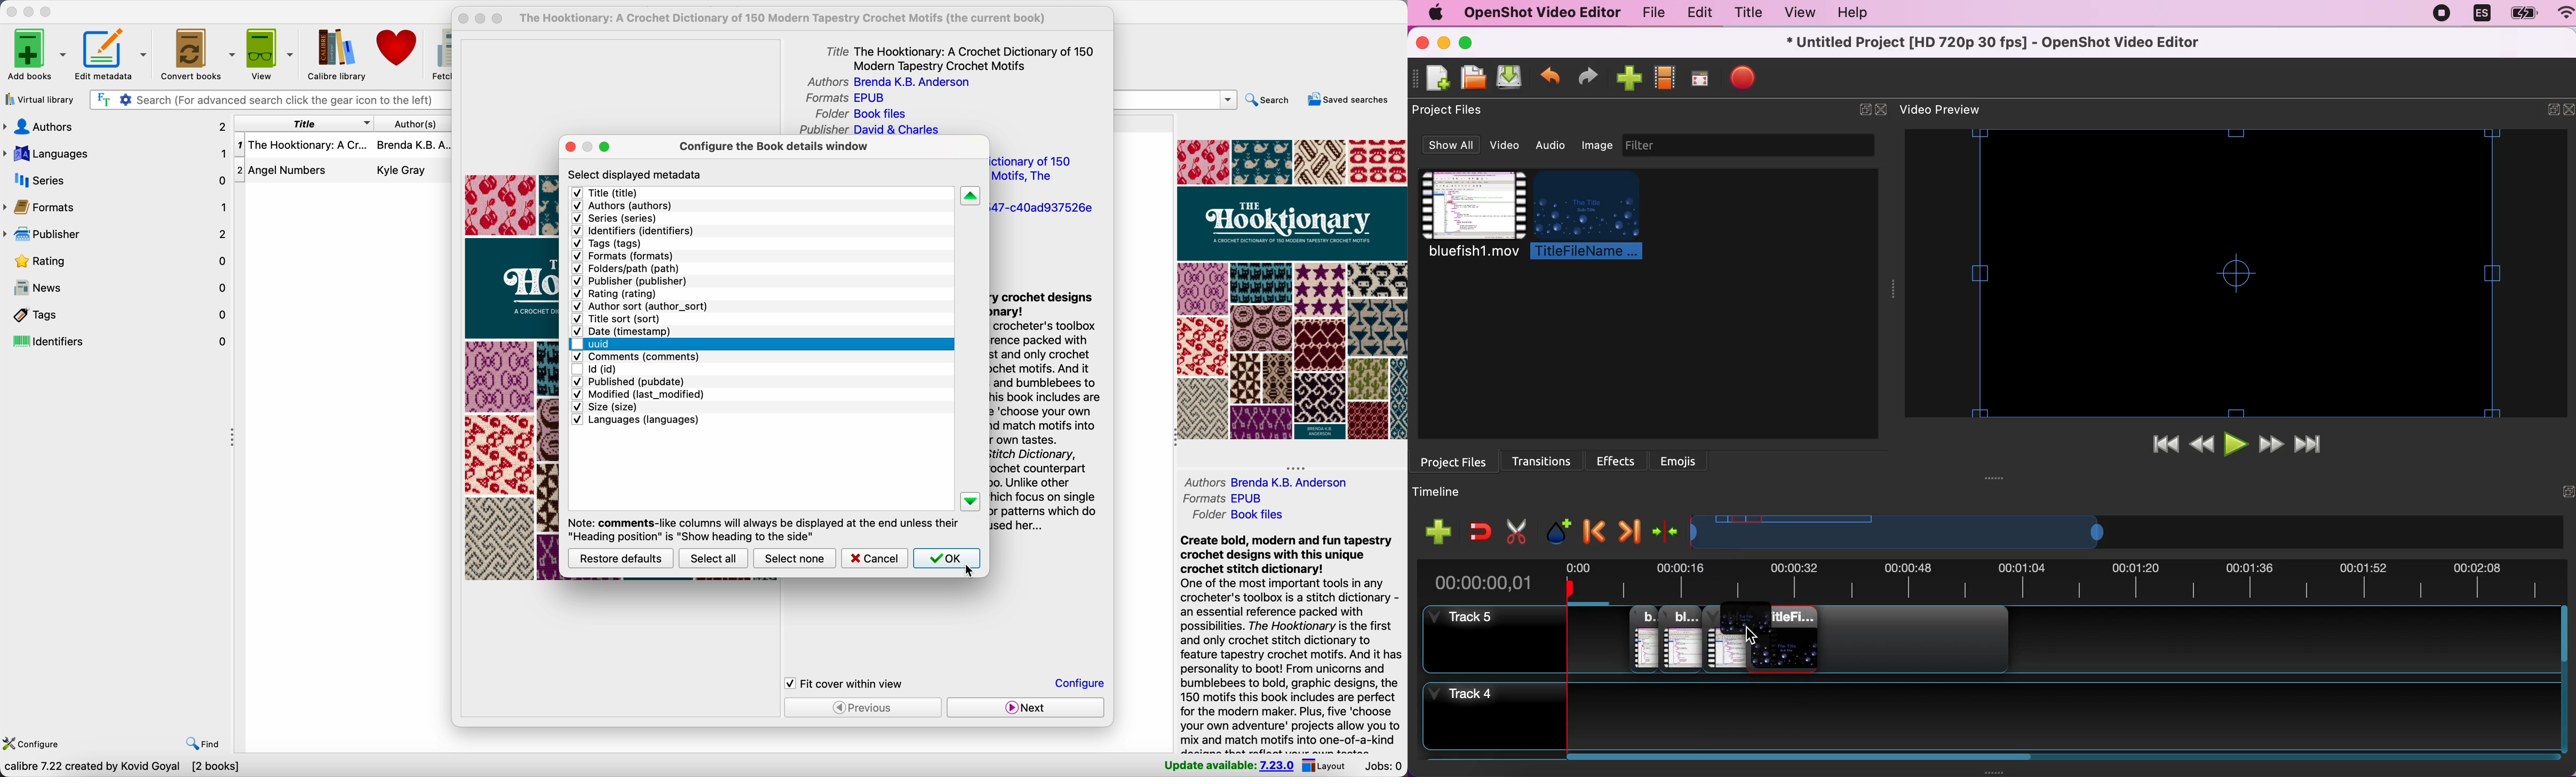 The width and height of the screenshot is (2576, 784). What do you see at coordinates (970, 572) in the screenshot?
I see `cursor` at bounding box center [970, 572].